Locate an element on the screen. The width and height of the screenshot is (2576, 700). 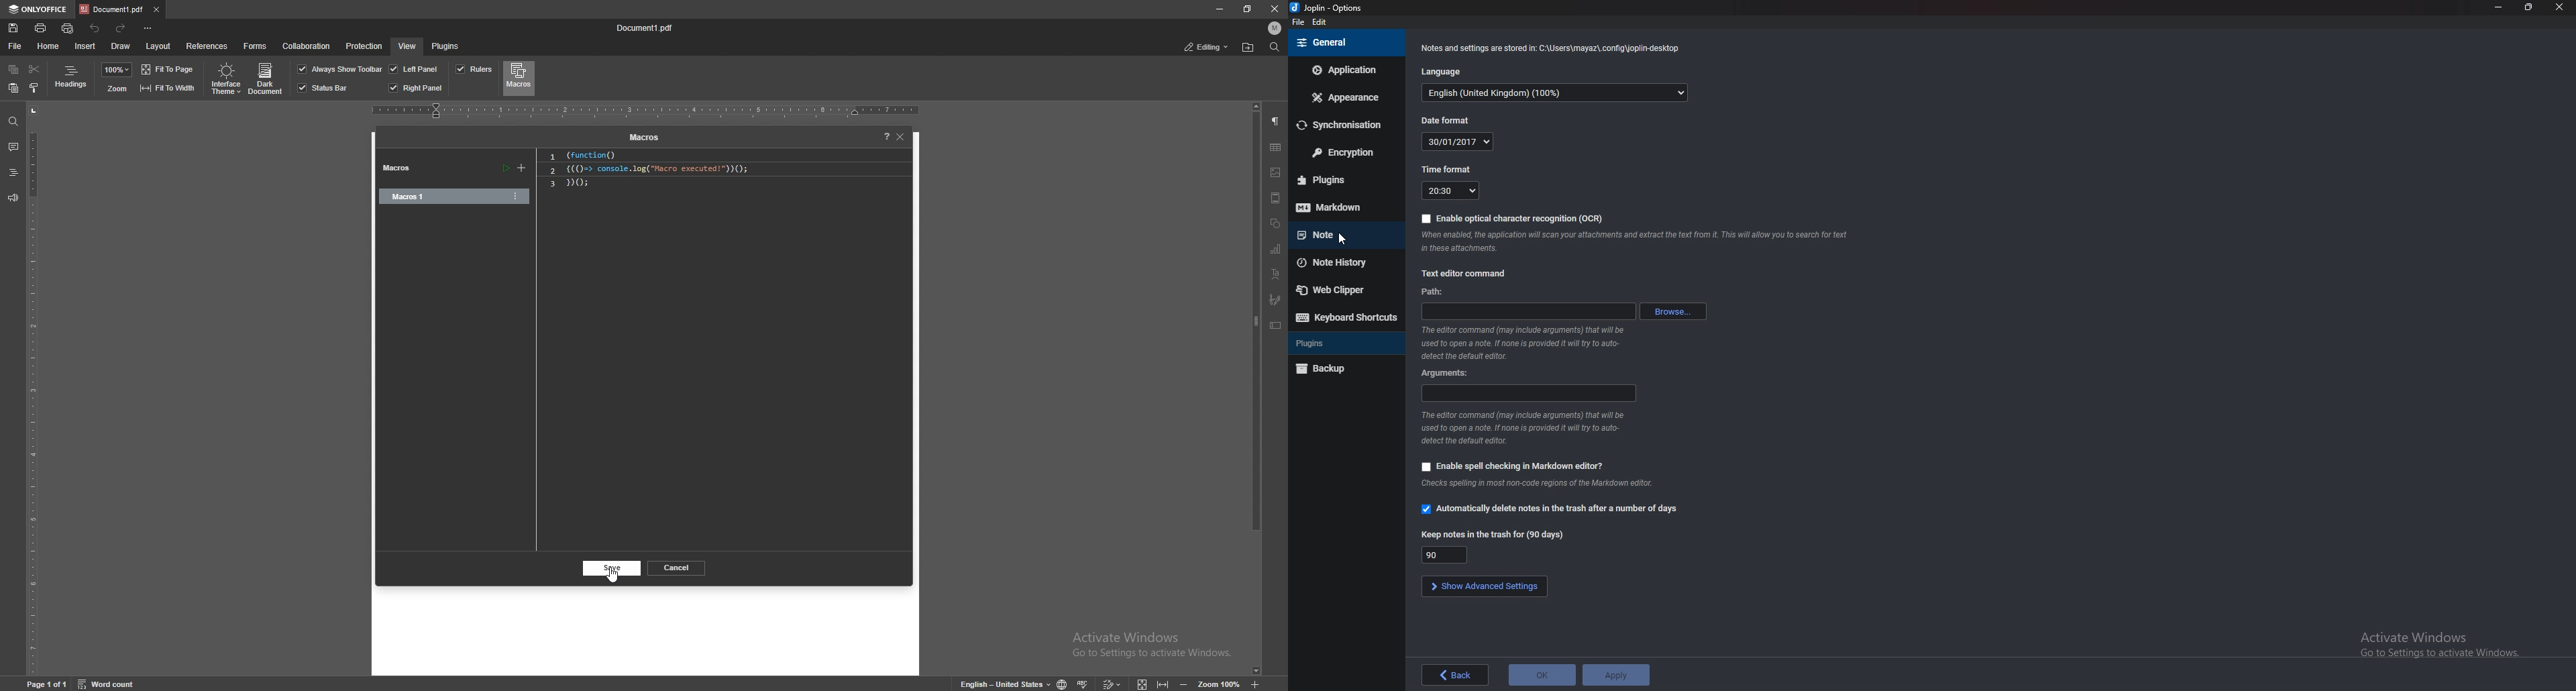
change text language is located at coordinates (1000, 682).